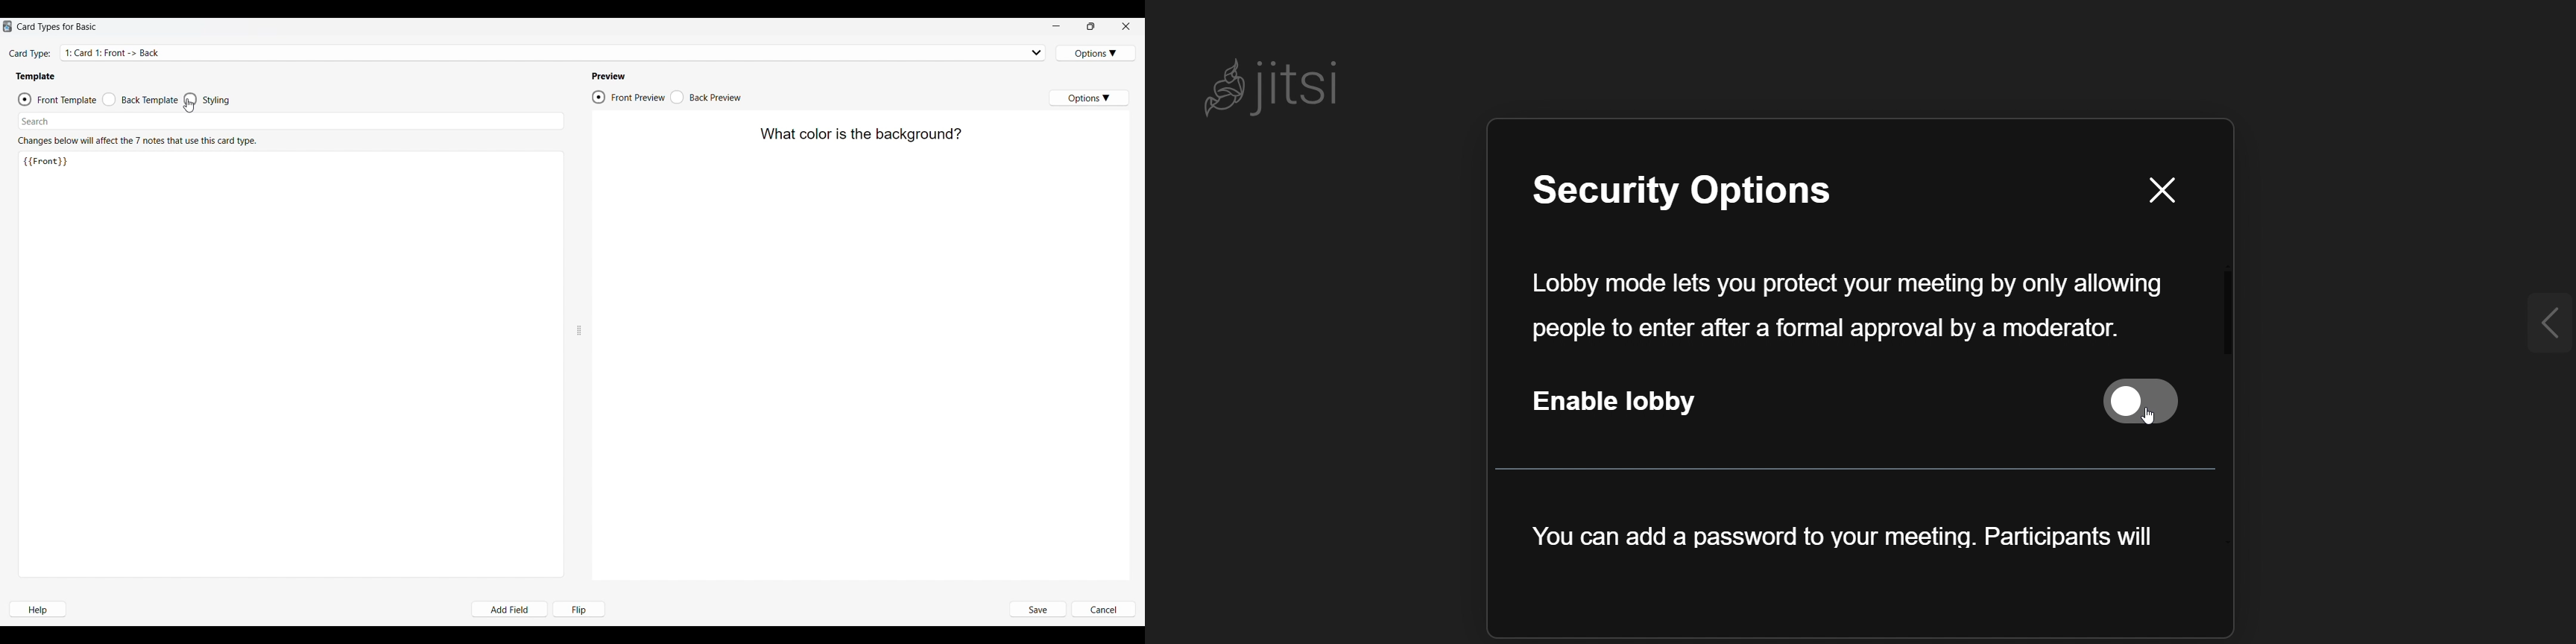  Describe the element at coordinates (140, 100) in the screenshot. I see `Back template` at that location.